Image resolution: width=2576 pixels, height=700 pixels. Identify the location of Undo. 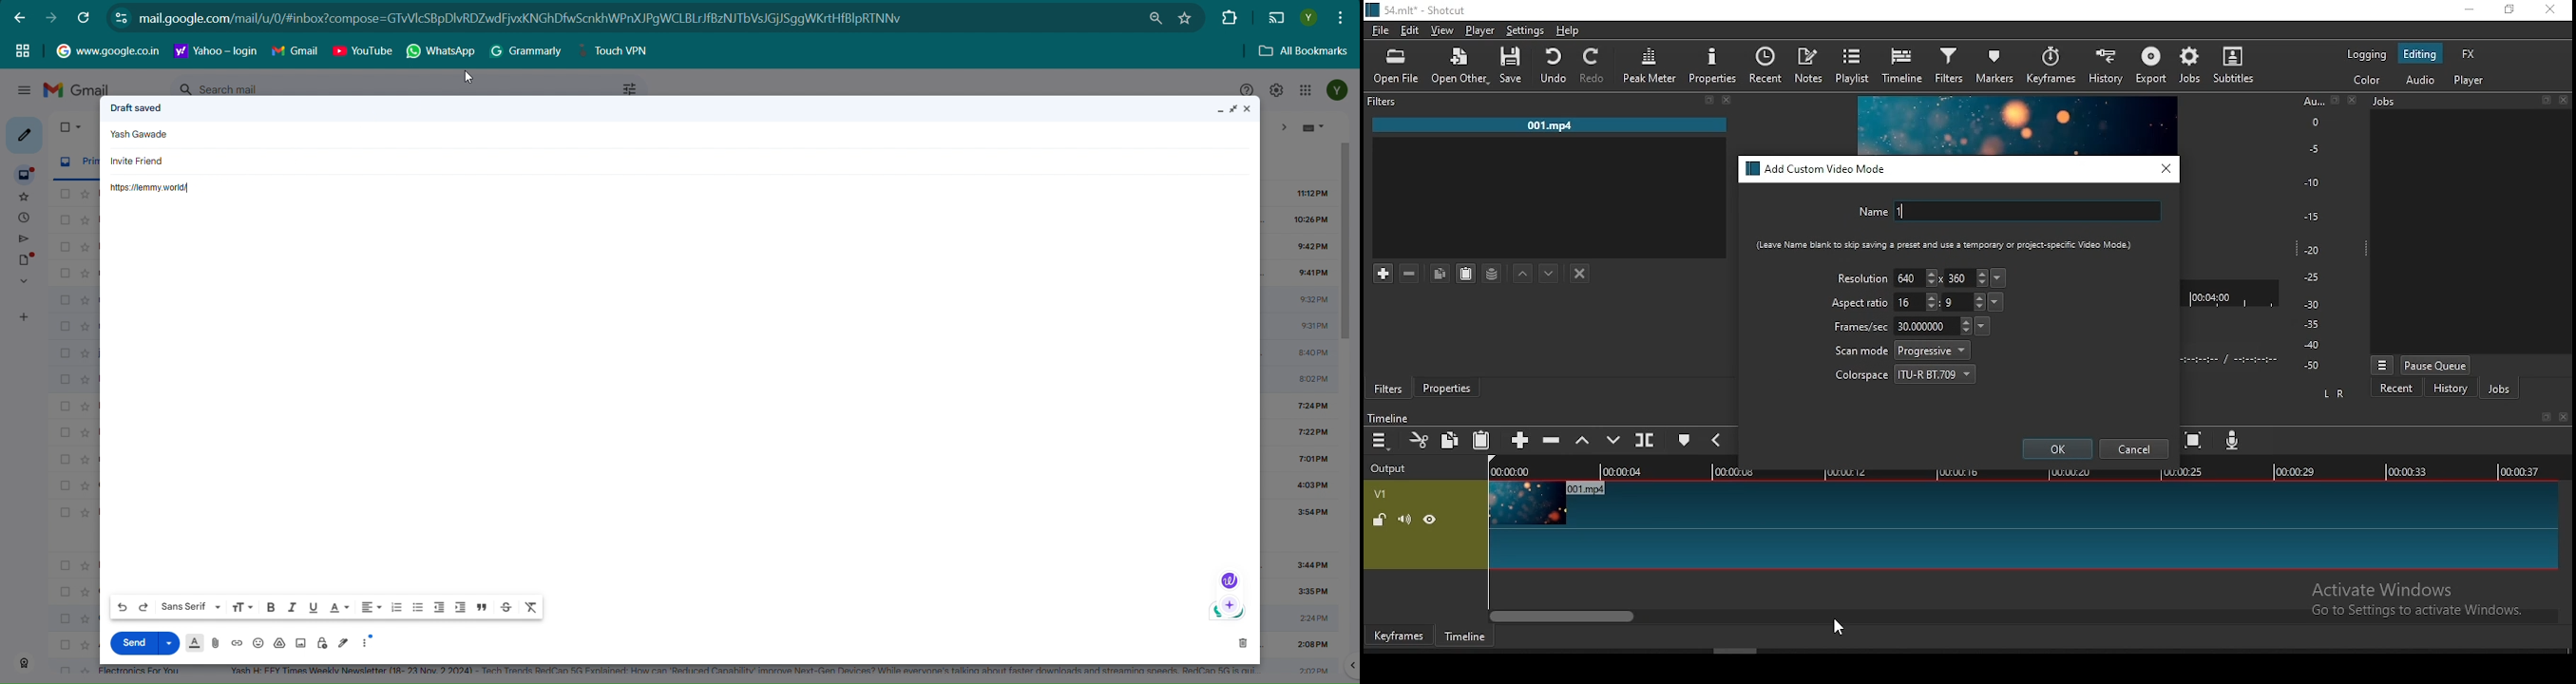
(123, 608).